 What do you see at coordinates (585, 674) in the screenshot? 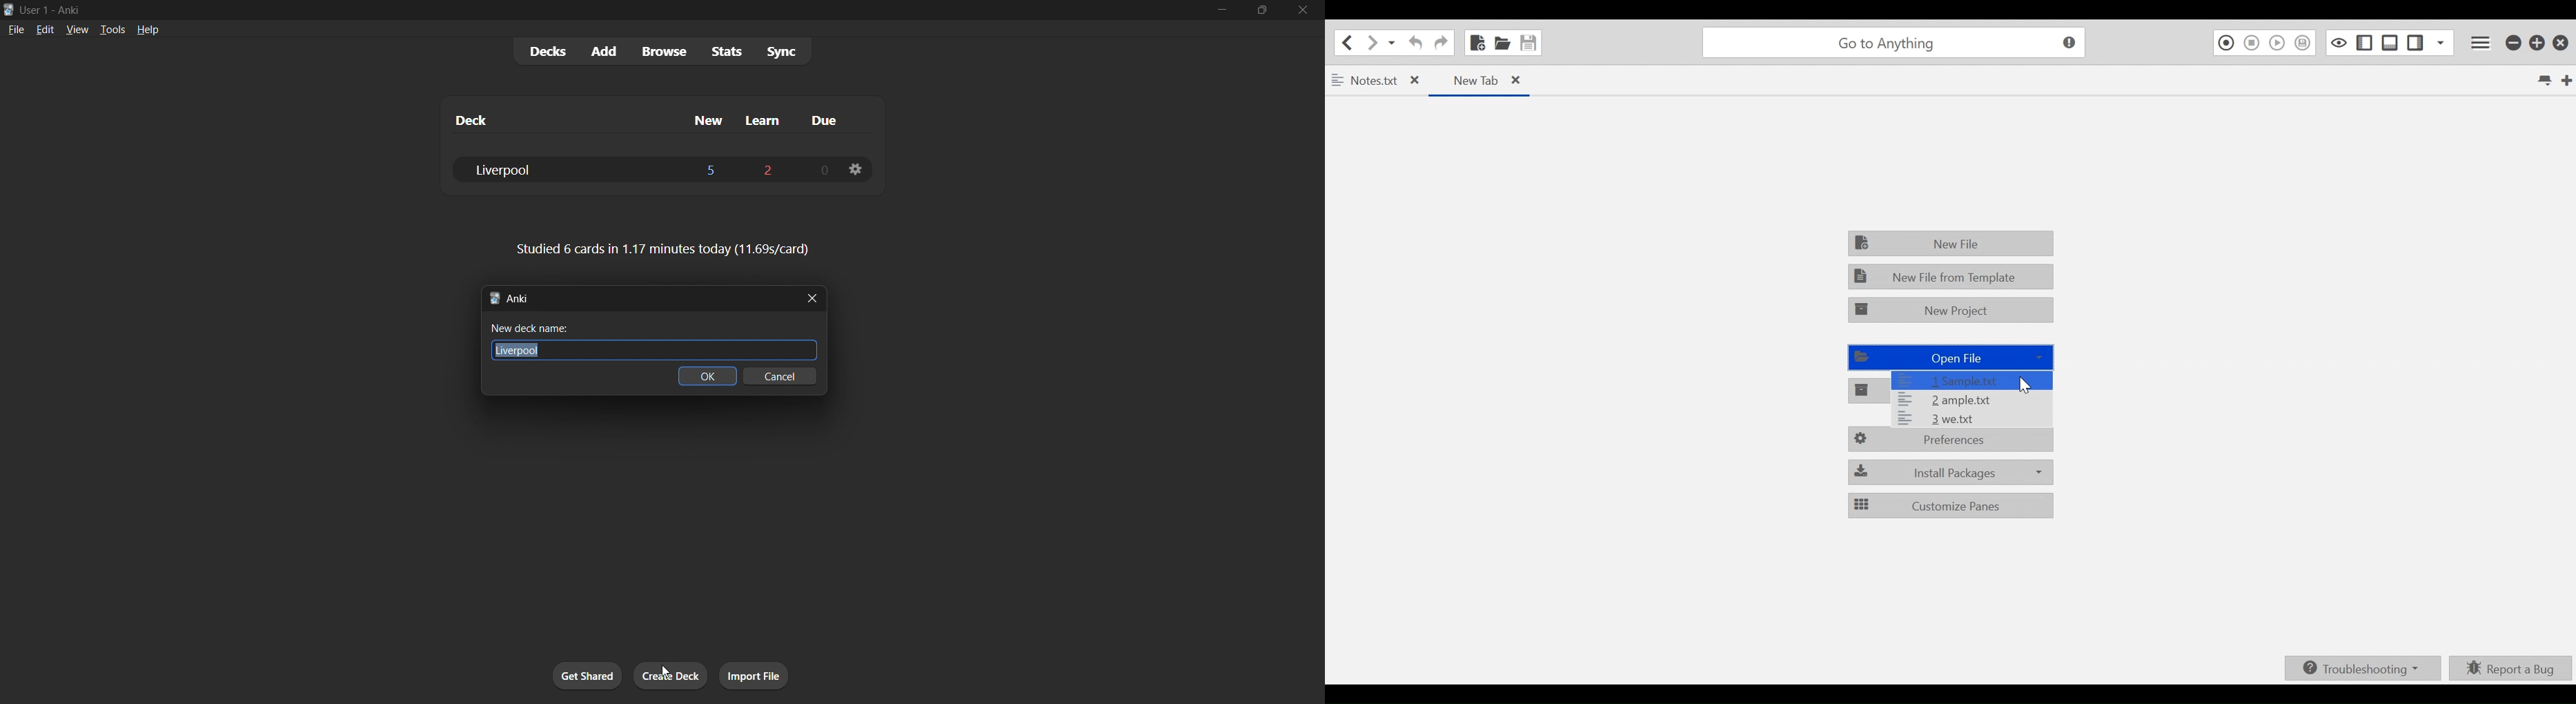
I see `get shared` at bounding box center [585, 674].